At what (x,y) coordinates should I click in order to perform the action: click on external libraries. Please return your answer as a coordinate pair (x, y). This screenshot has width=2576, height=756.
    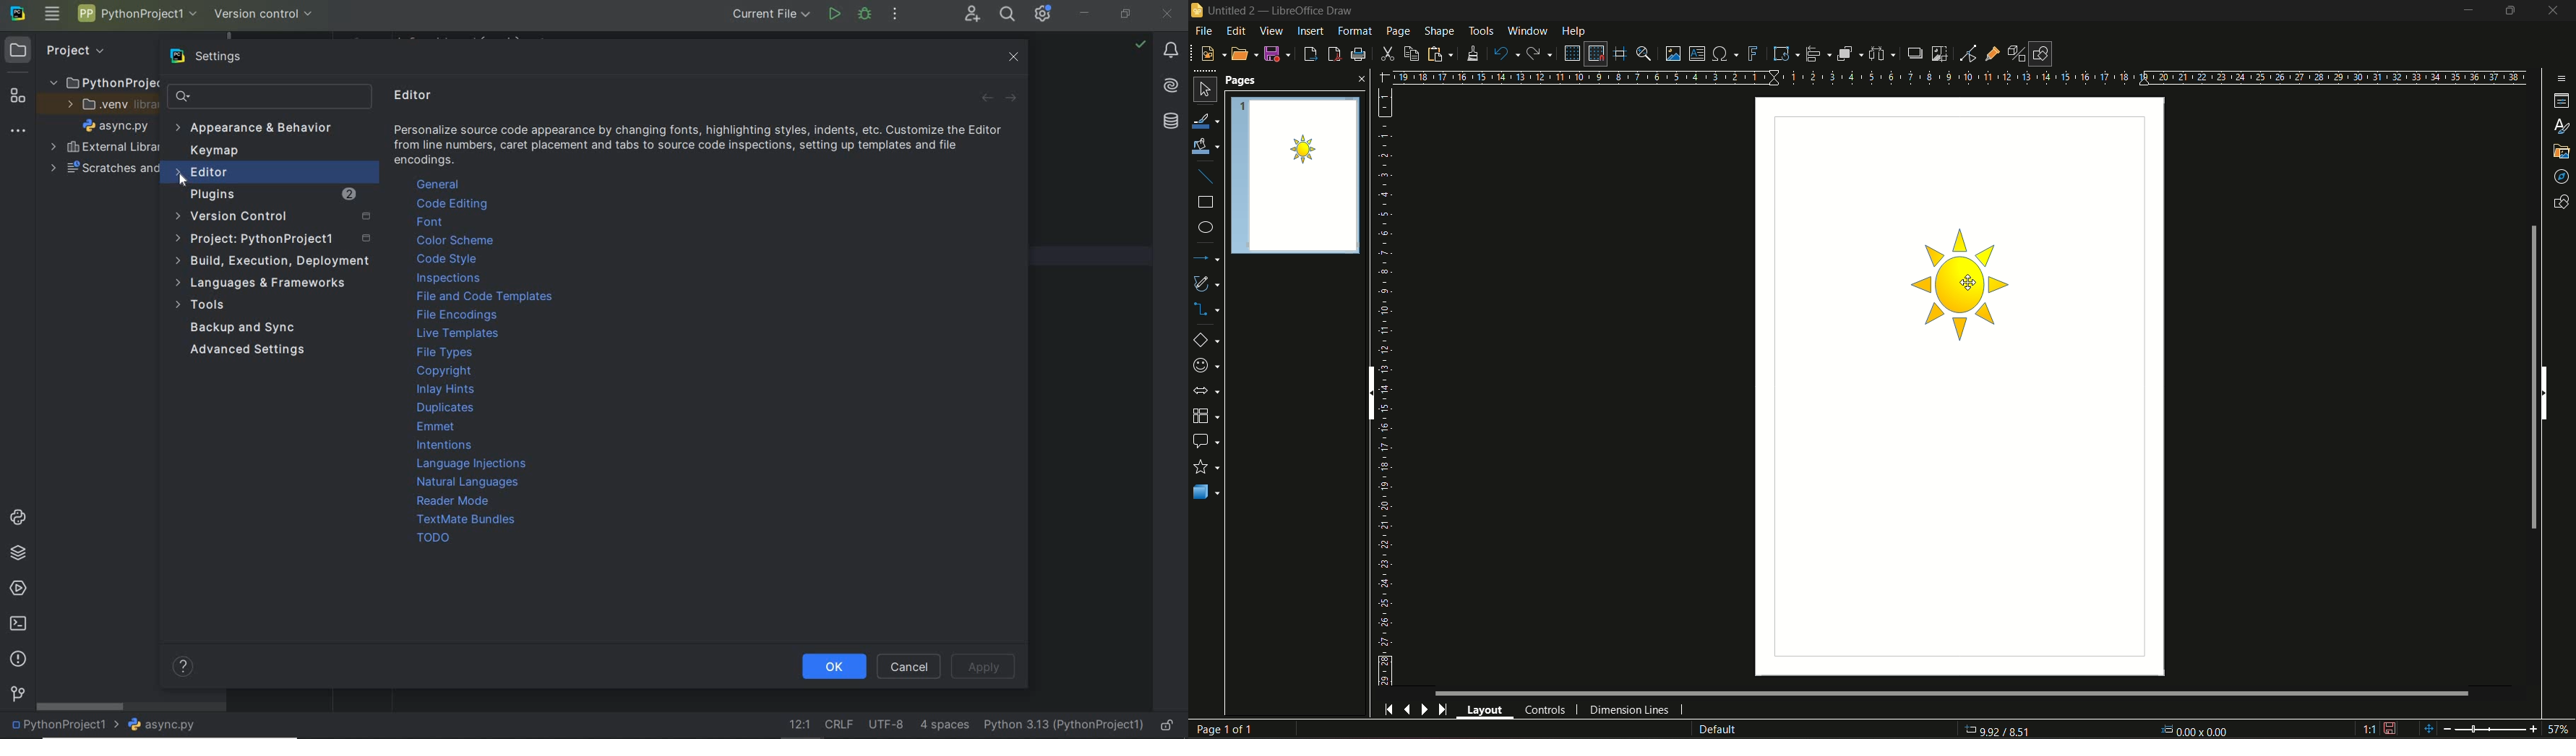
    Looking at the image, I should click on (104, 147).